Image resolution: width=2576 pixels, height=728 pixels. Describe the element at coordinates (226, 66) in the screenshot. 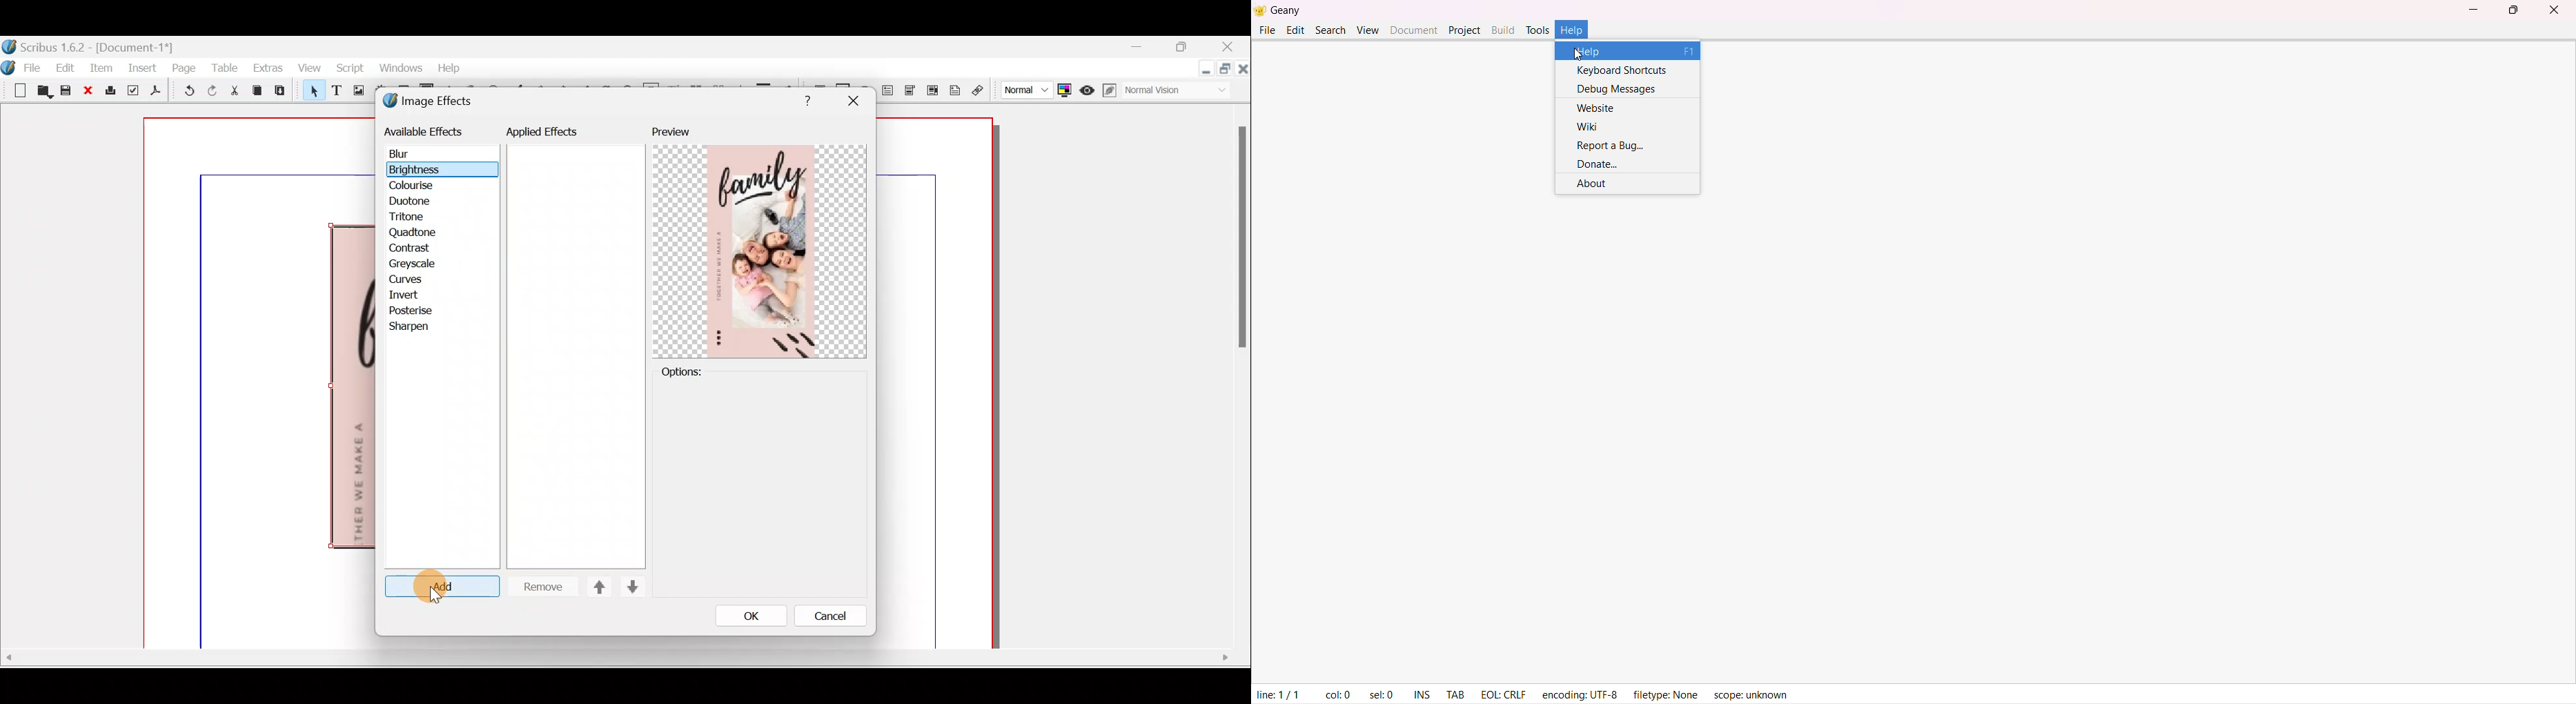

I see `Table` at that location.